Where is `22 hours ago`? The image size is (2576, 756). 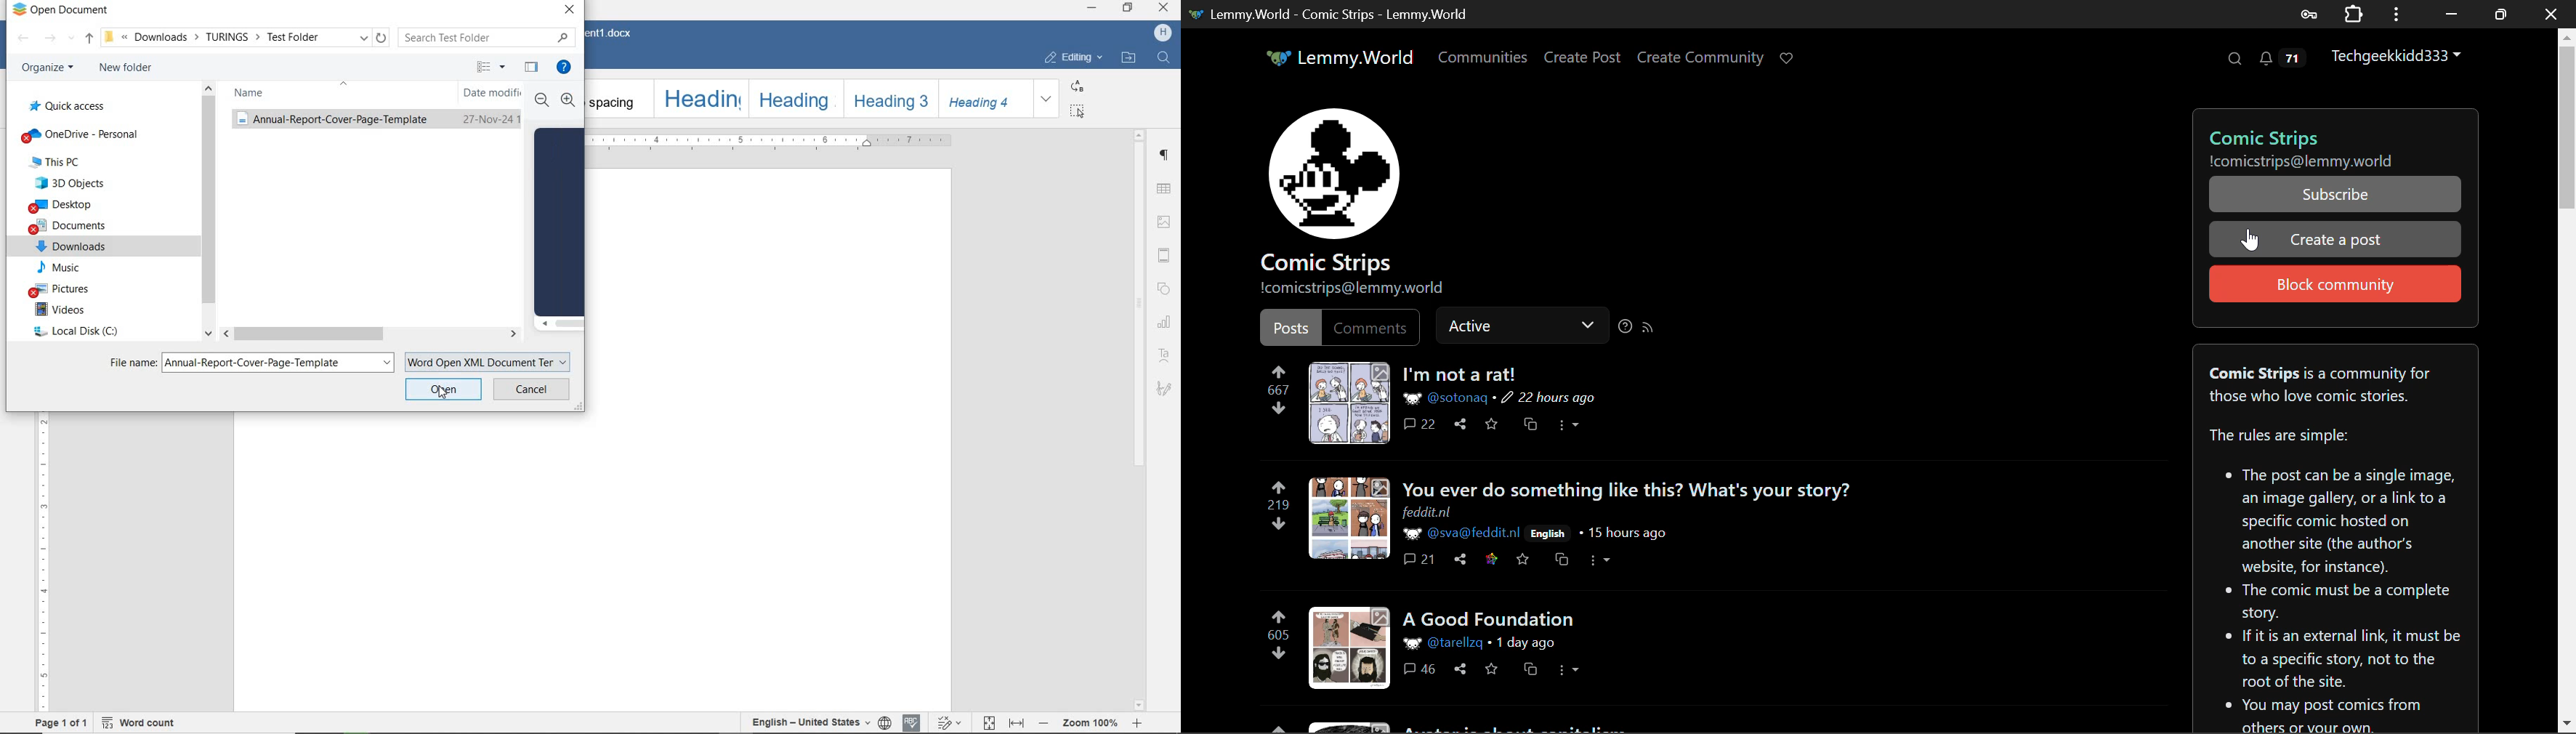 22 hours ago is located at coordinates (1557, 398).